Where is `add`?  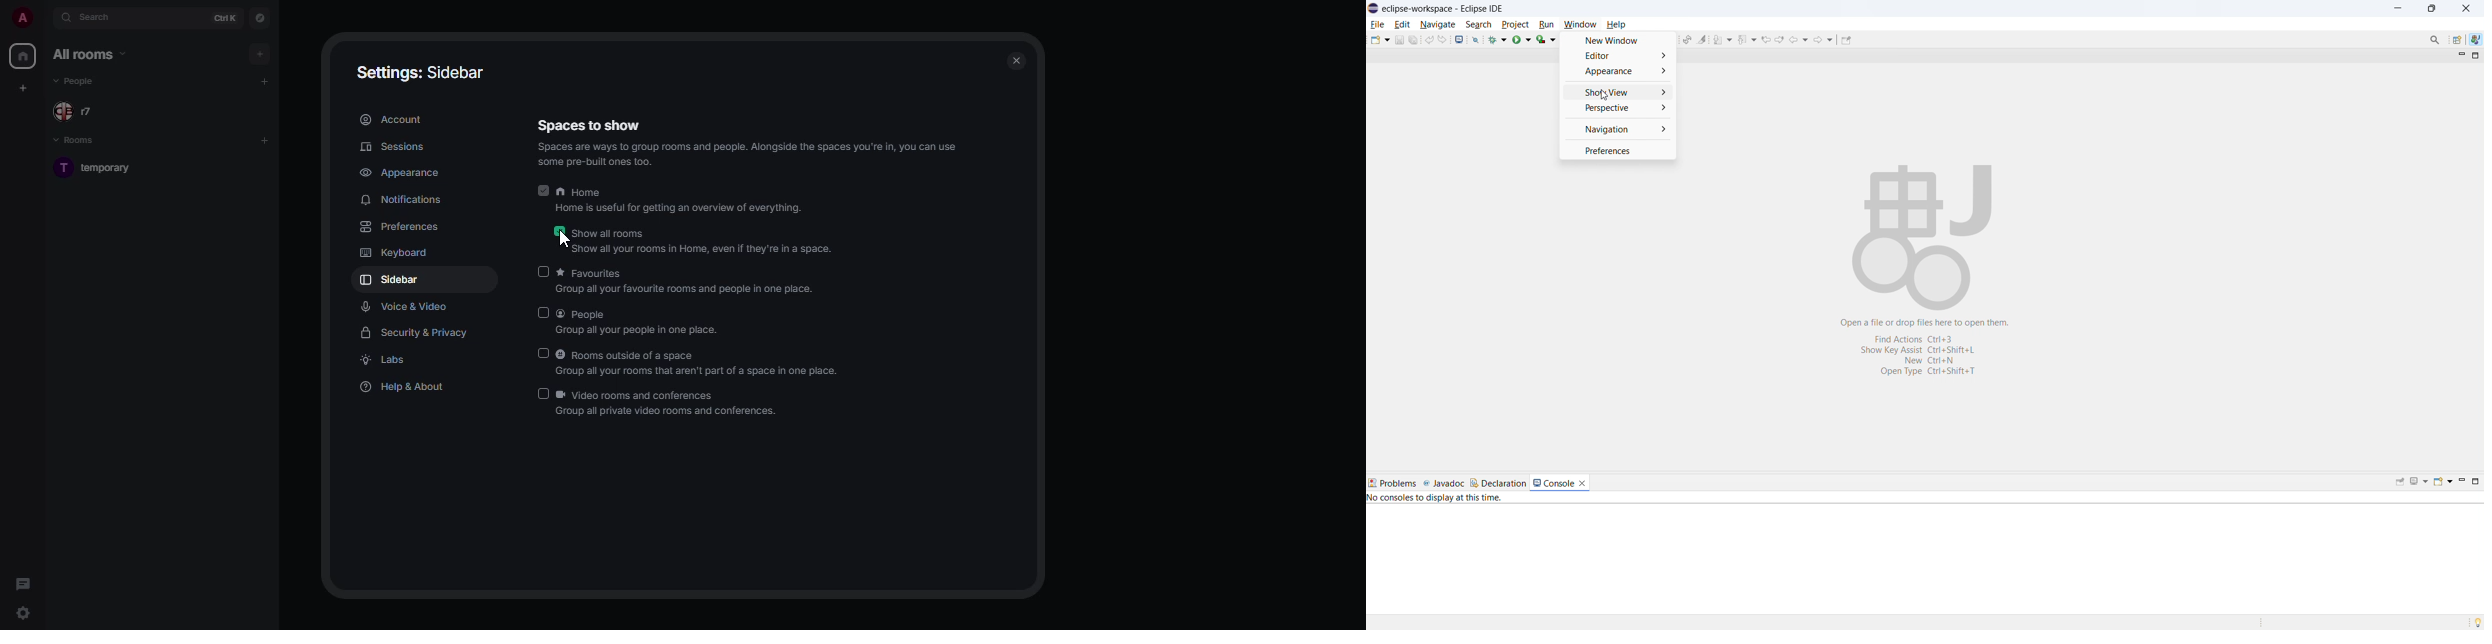
add is located at coordinates (266, 81).